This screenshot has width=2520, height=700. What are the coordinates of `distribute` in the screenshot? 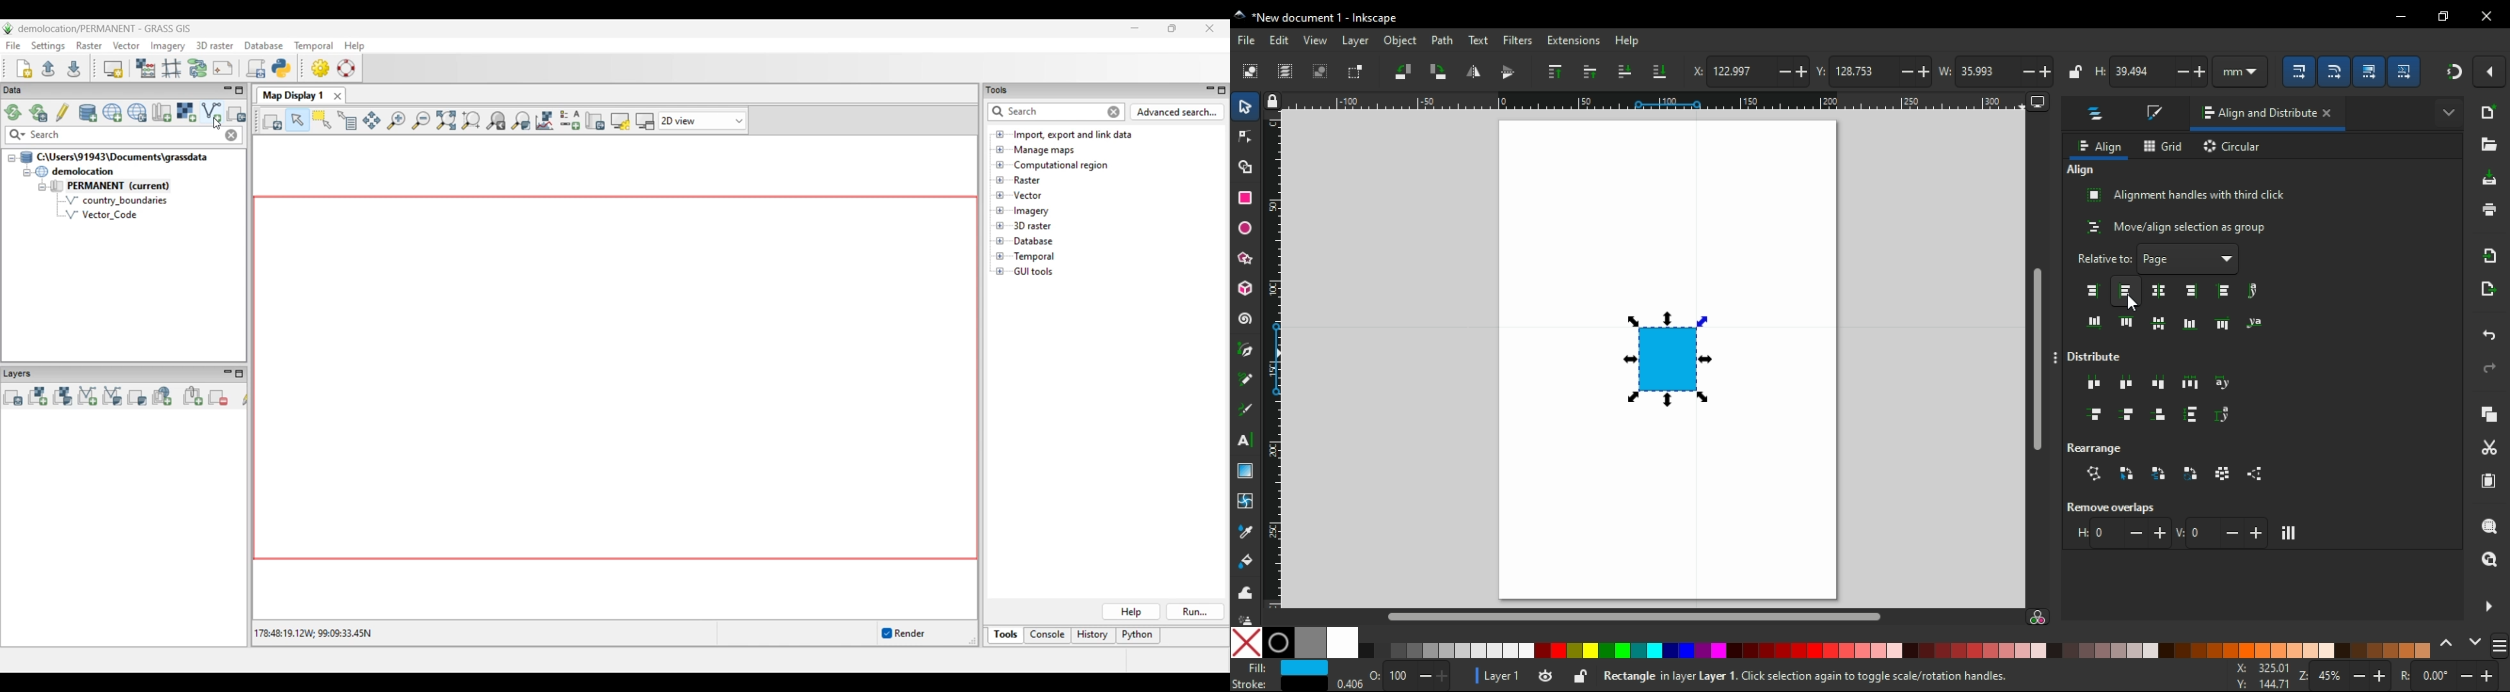 It's located at (2099, 355).